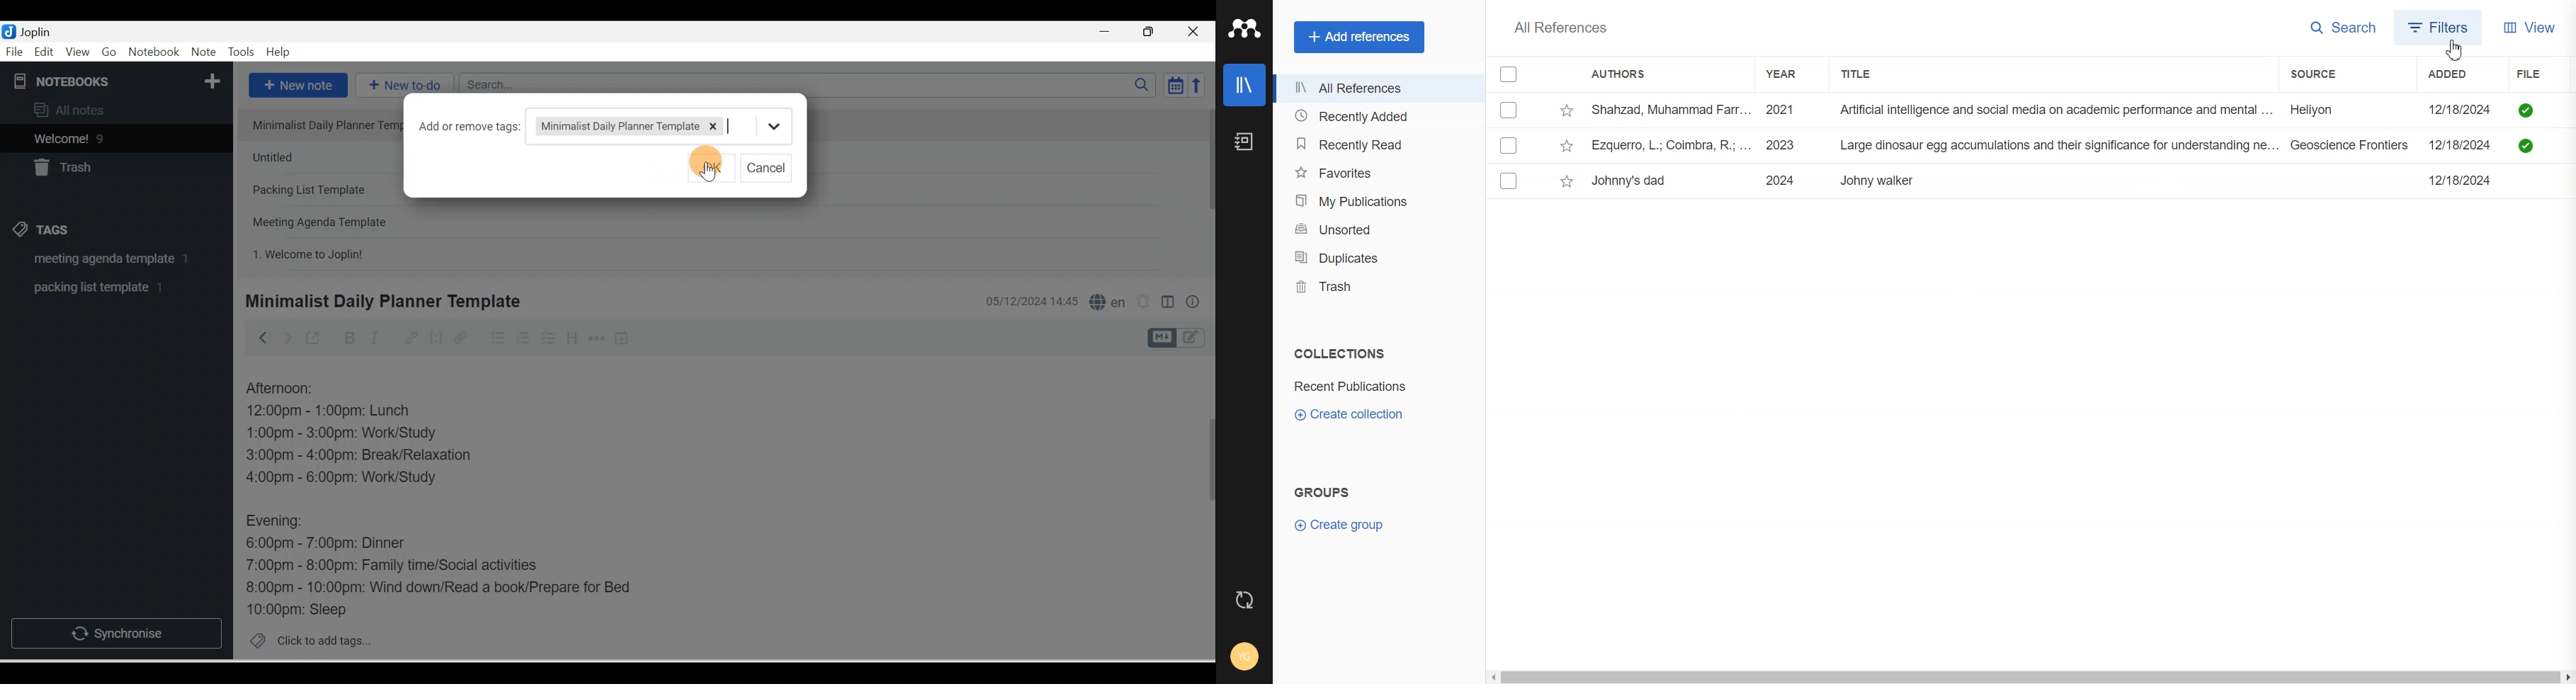  Describe the element at coordinates (1194, 303) in the screenshot. I see `Note properties` at that location.